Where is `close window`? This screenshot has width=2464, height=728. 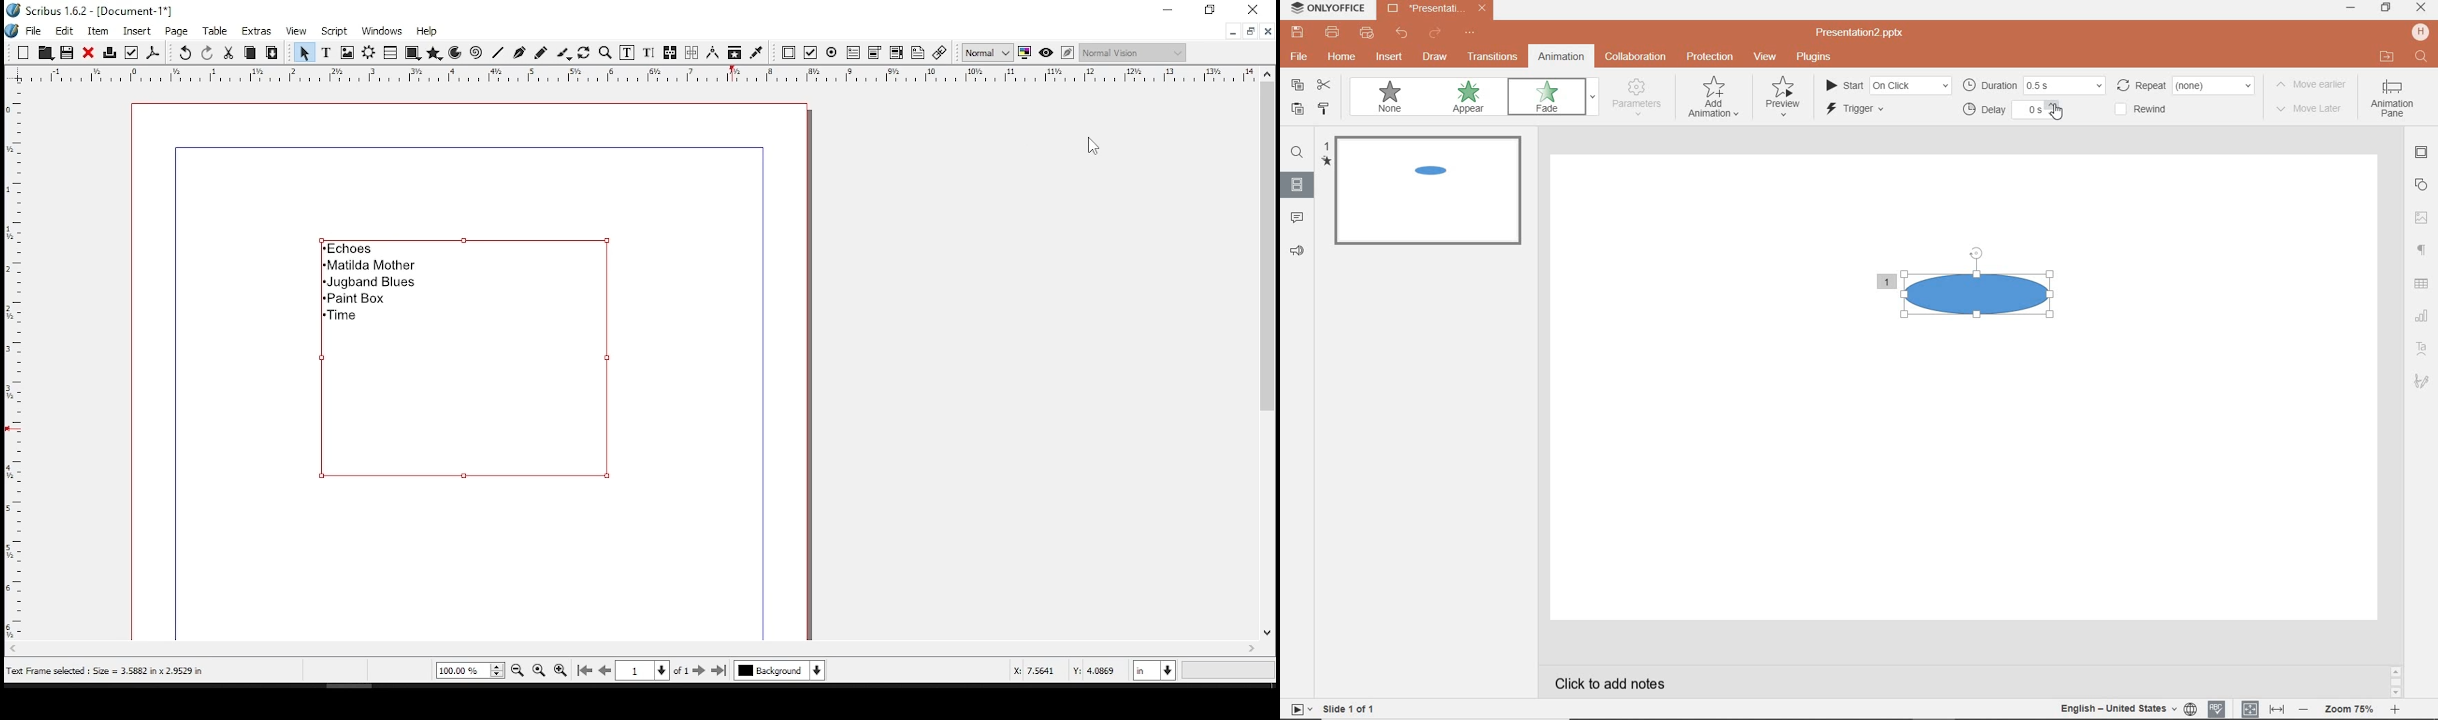
close window is located at coordinates (1256, 9).